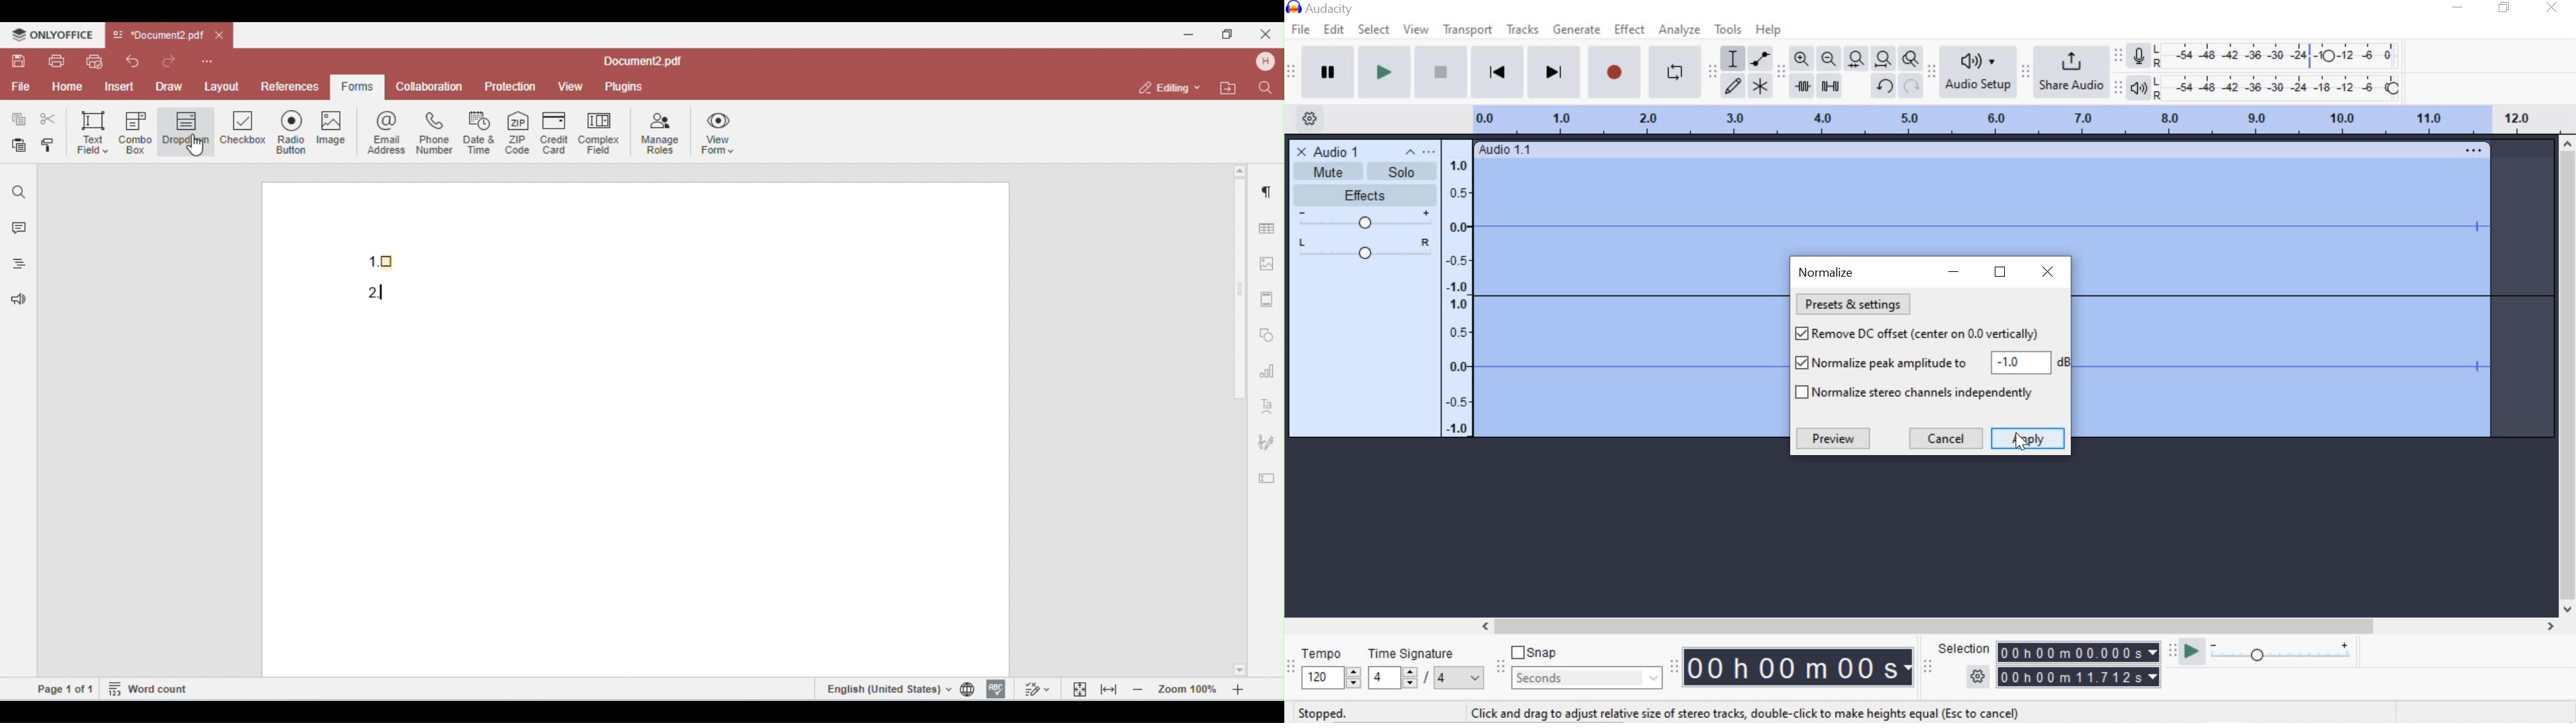 The image size is (2576, 728). I want to click on Zoom Toggle, so click(1911, 61).